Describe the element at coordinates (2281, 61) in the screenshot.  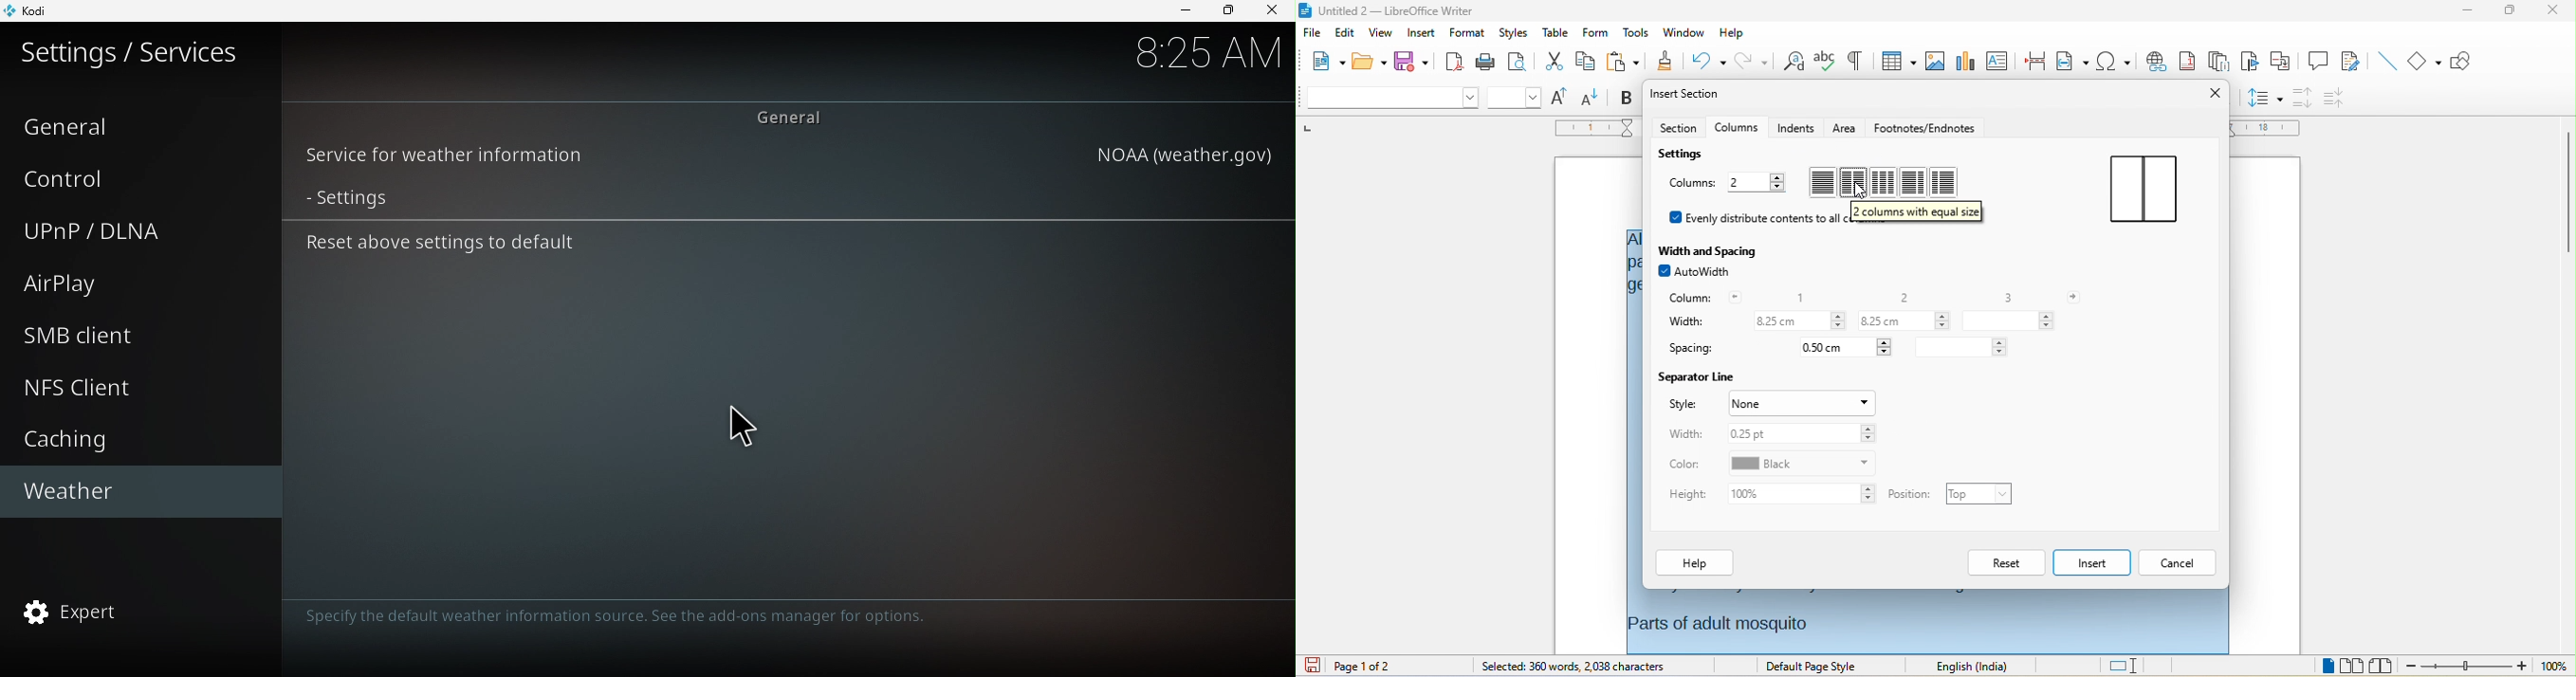
I see `cross reference` at that location.